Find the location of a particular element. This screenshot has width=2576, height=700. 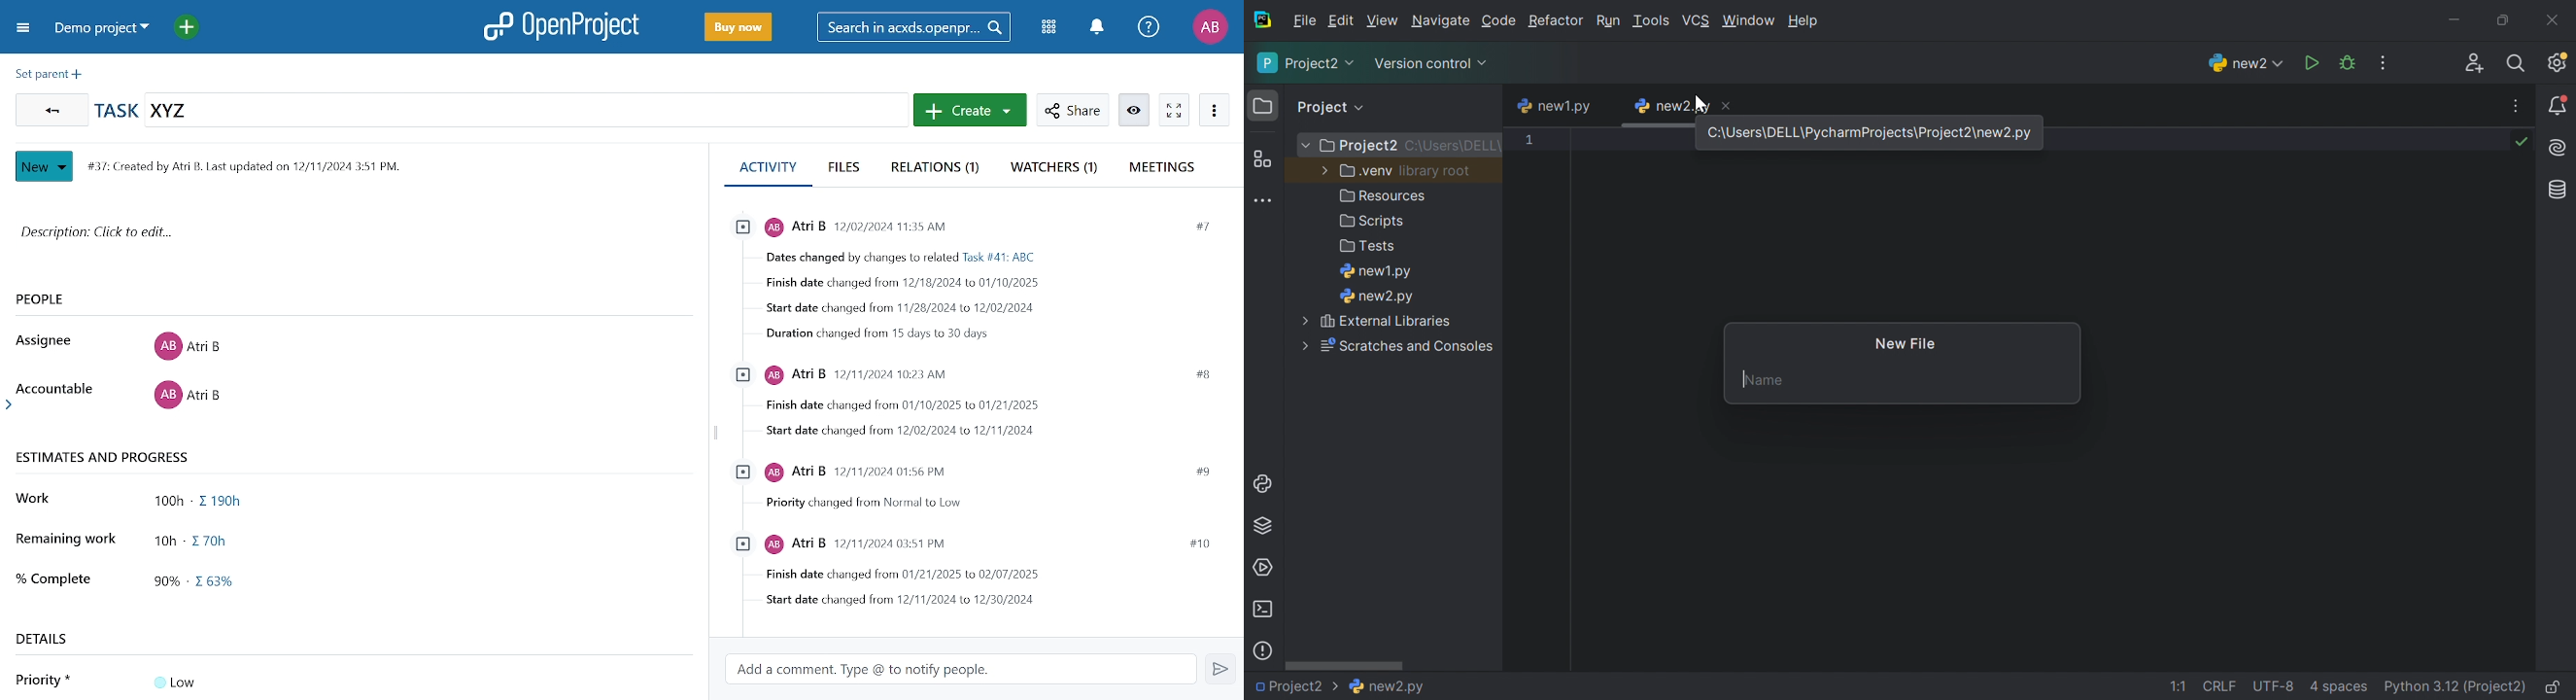

Collapse project menu is located at coordinates (19, 30).